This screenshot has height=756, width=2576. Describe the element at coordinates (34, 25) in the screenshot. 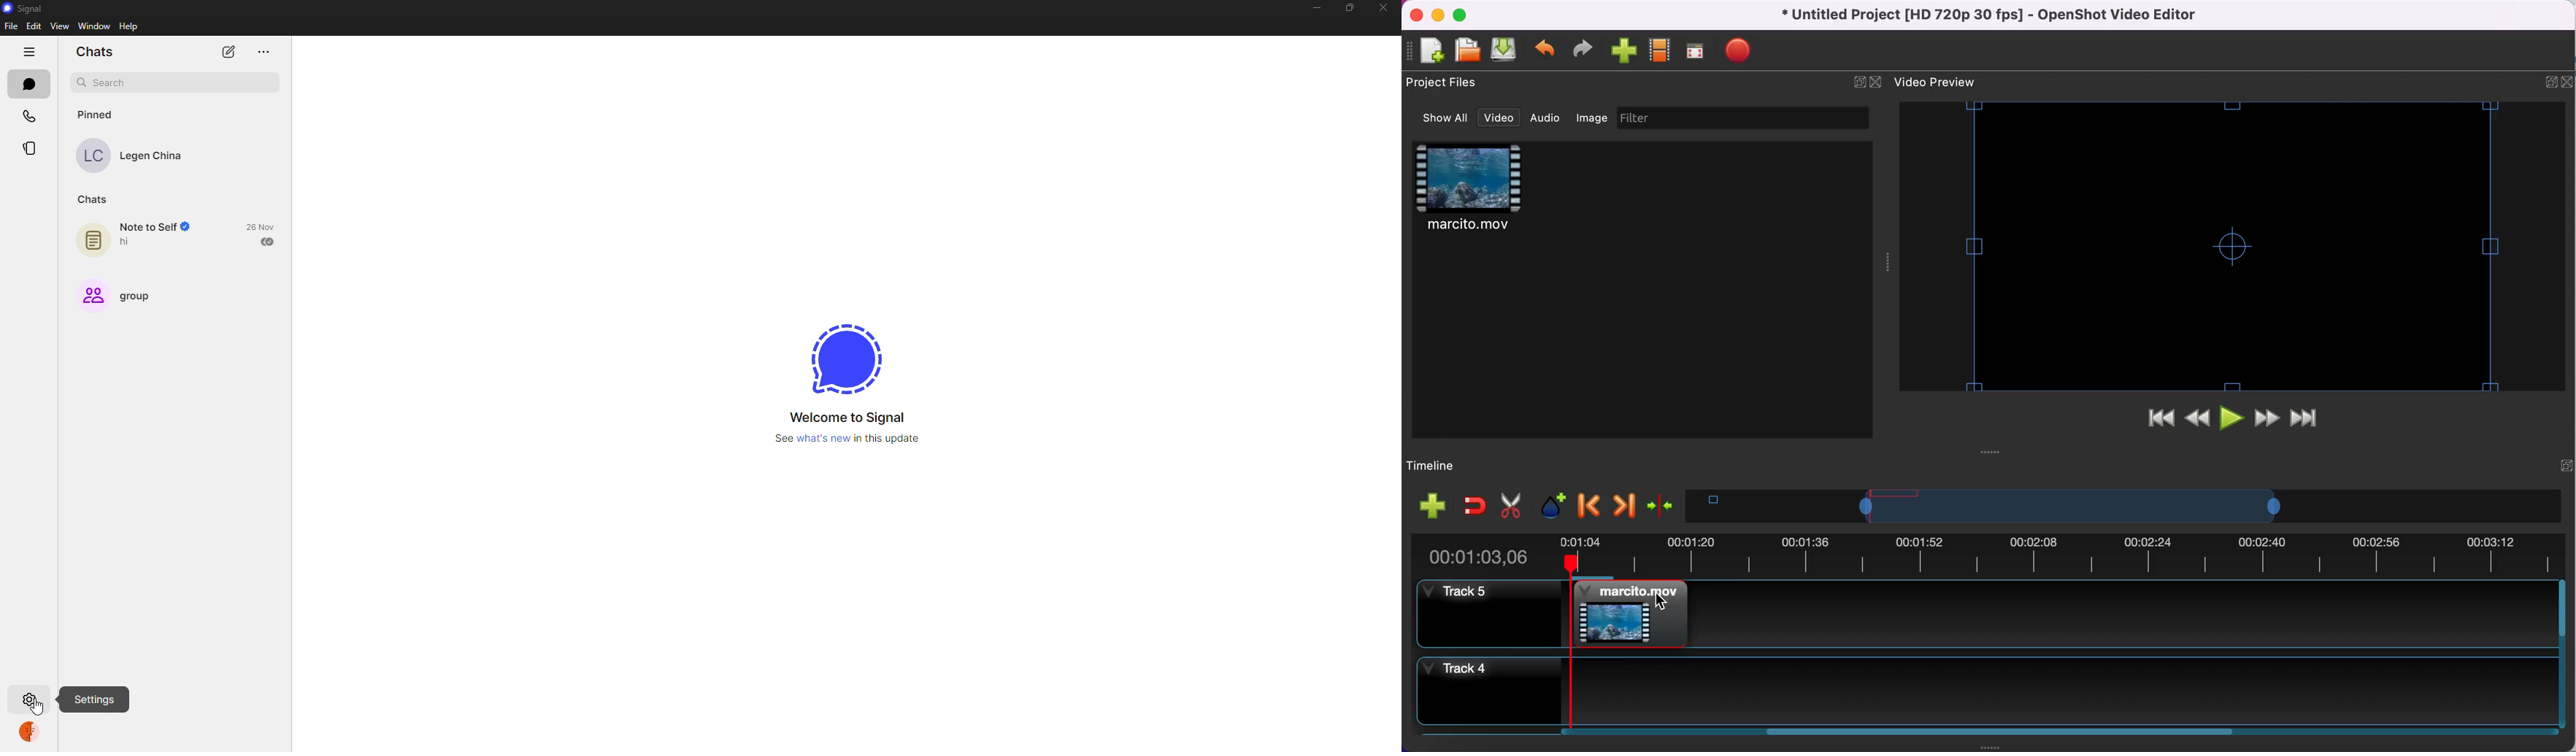

I see `edit` at that location.